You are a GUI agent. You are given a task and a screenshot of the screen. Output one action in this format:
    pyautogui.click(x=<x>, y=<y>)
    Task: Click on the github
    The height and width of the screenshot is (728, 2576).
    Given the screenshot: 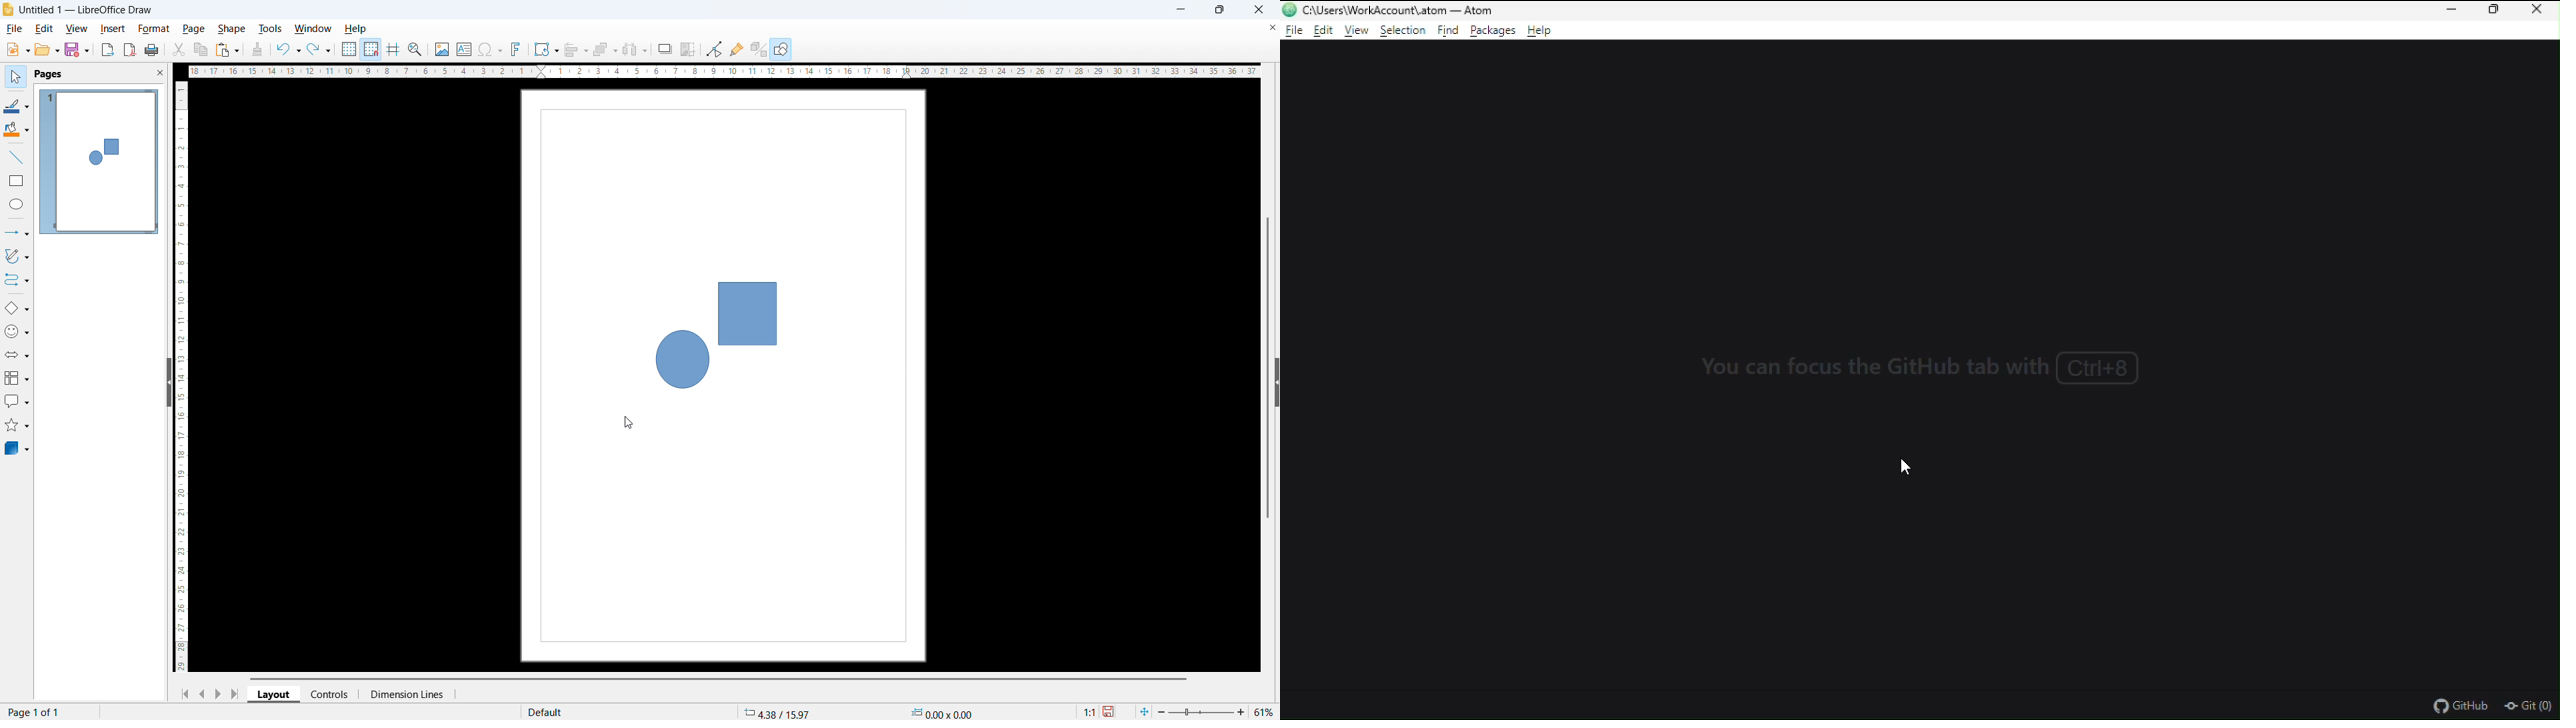 What is the action you would take?
    pyautogui.click(x=2459, y=704)
    